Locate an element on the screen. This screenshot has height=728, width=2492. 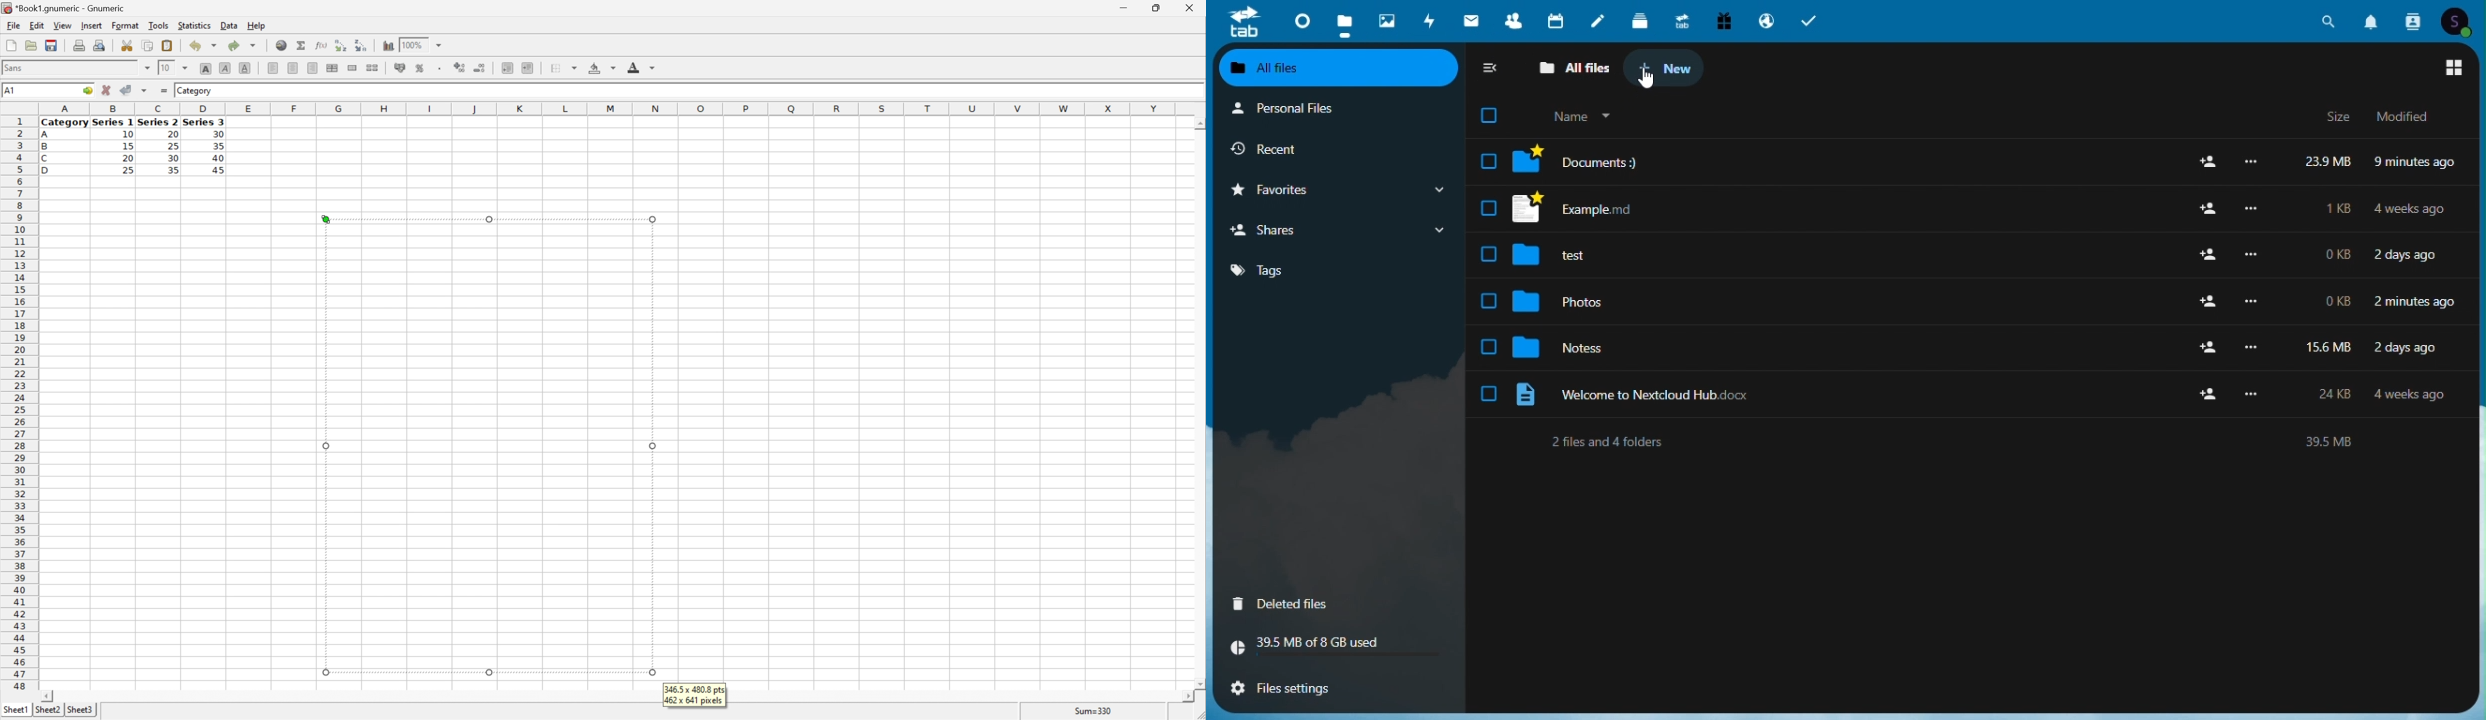
Files is located at coordinates (1988, 391).